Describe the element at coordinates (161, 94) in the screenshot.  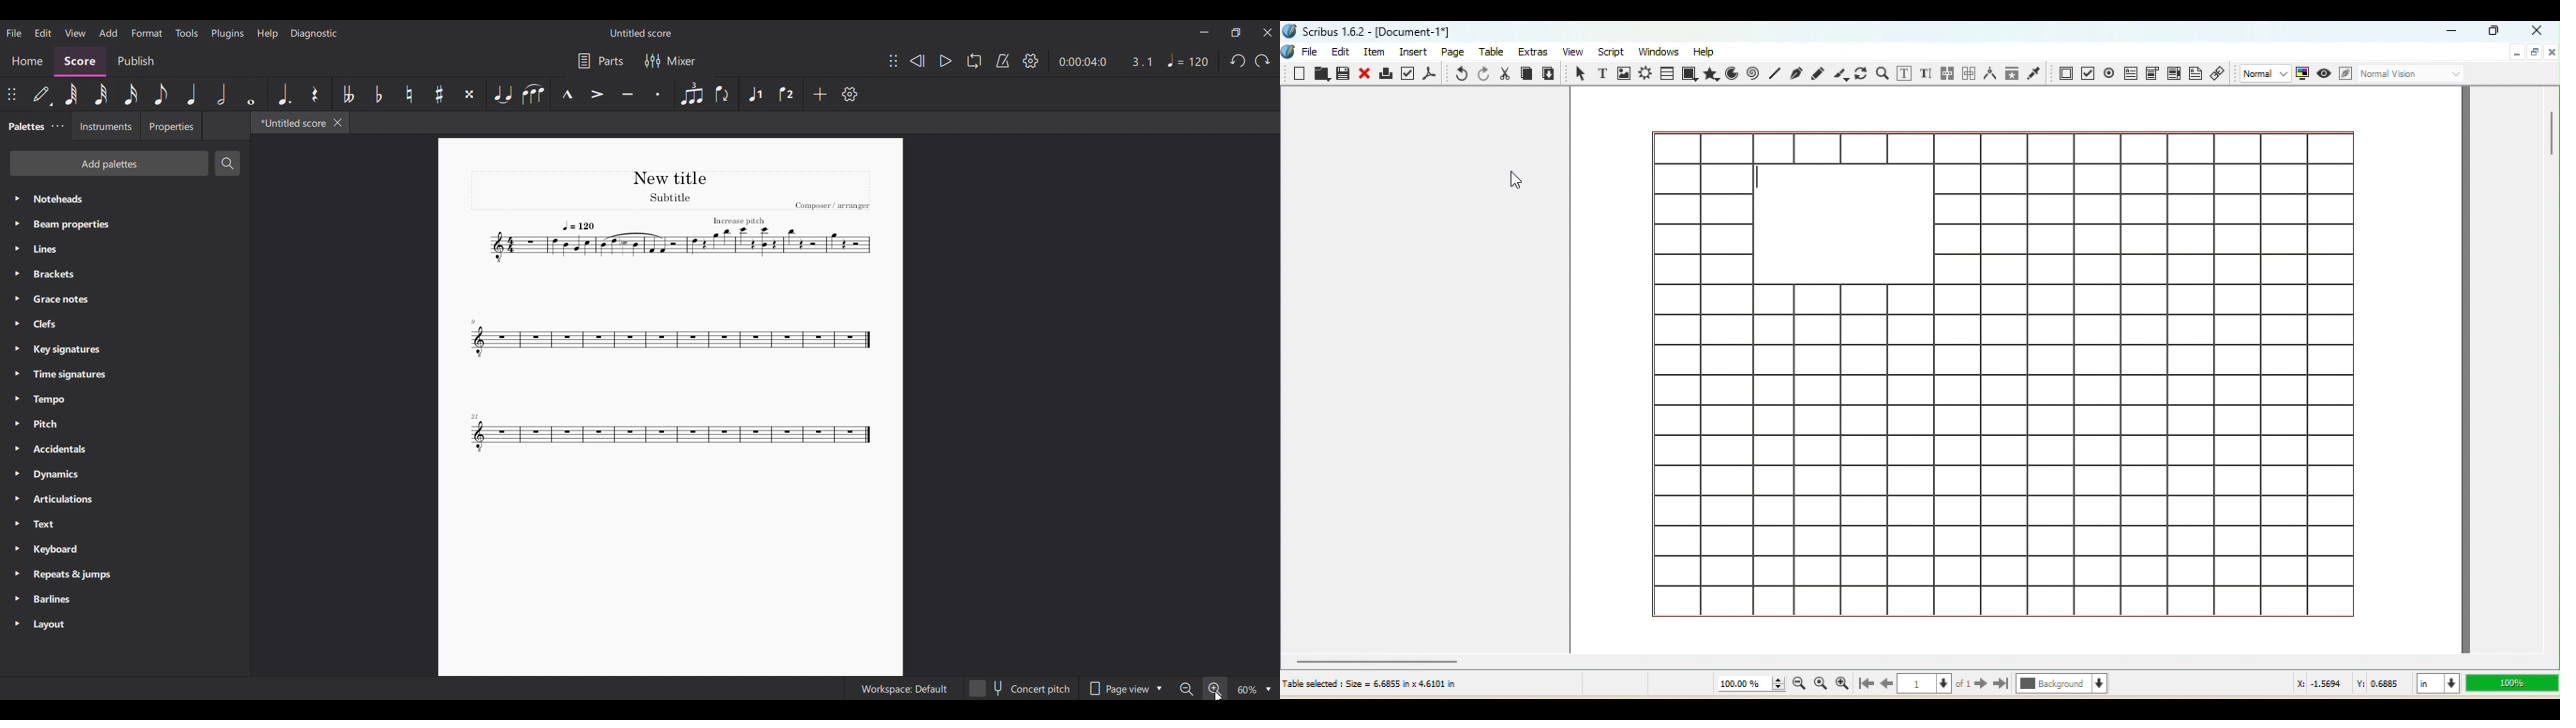
I see `8th note` at that location.